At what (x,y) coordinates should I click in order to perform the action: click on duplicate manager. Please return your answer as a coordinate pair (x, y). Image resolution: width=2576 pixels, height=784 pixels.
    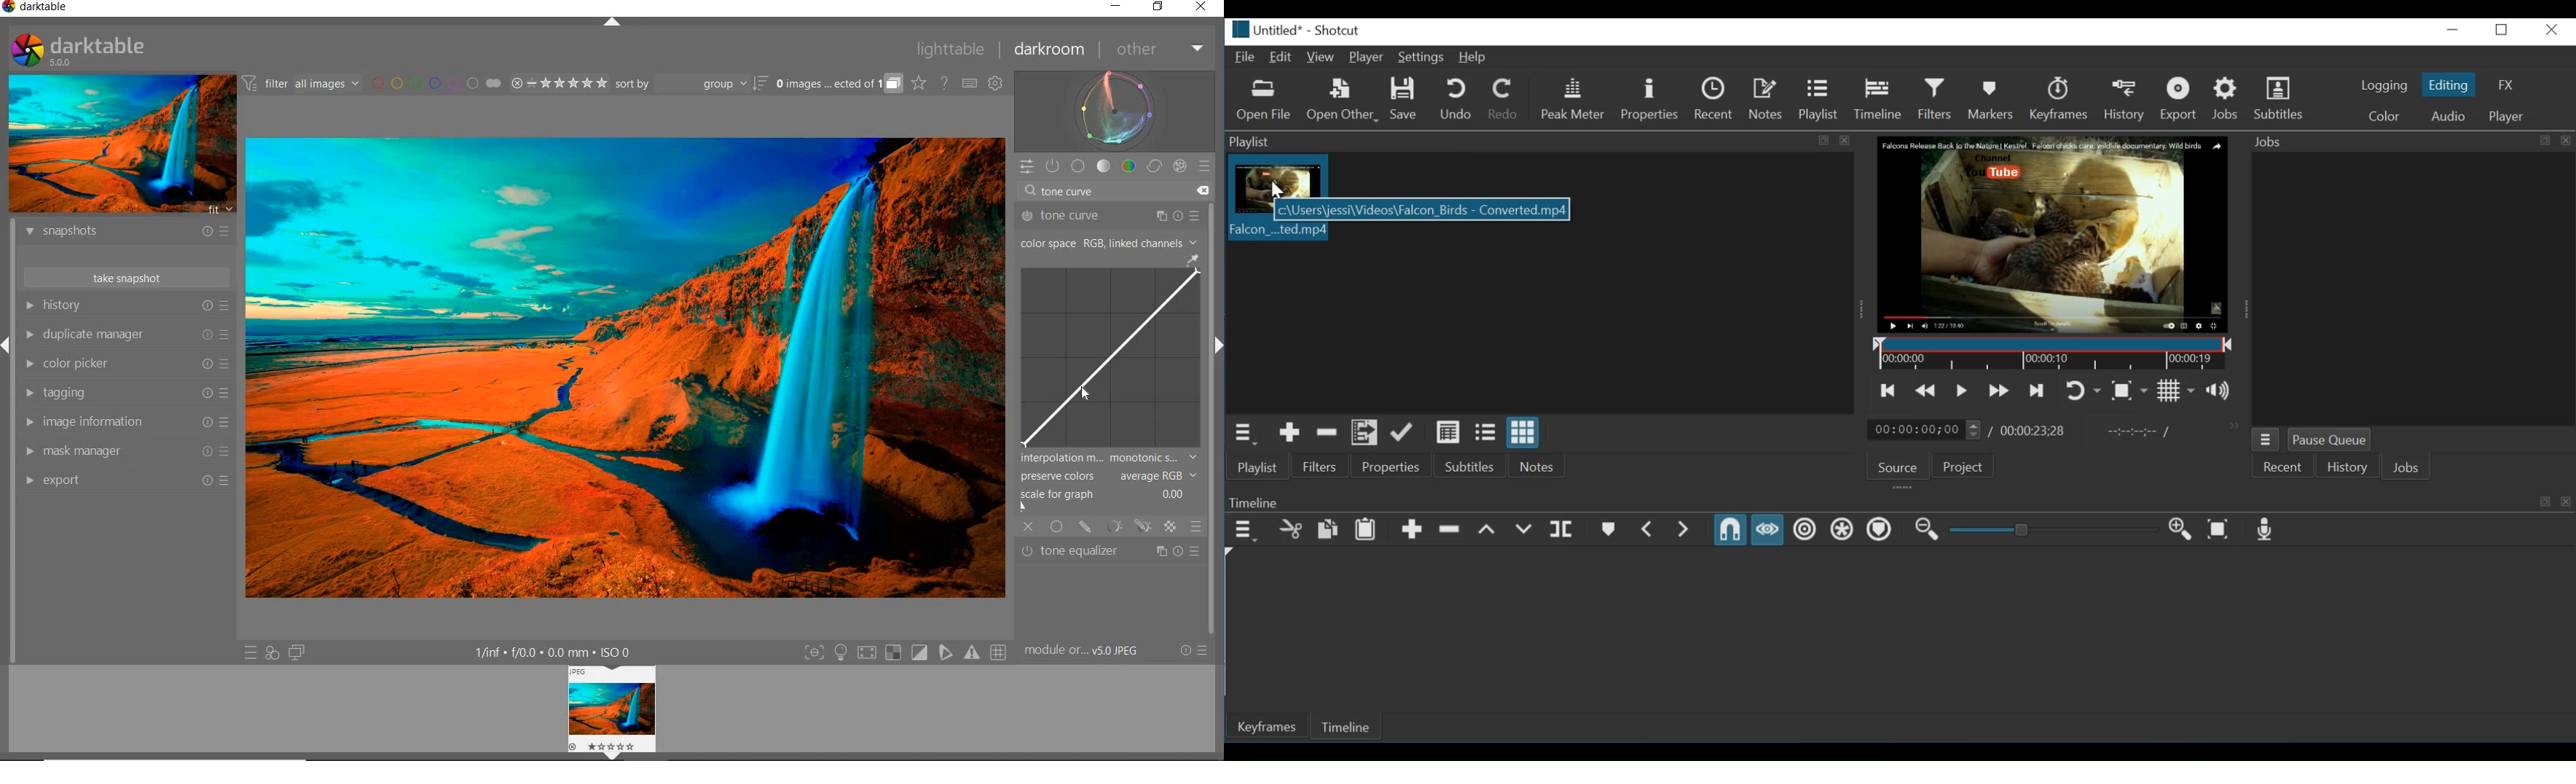
    Looking at the image, I should click on (126, 334).